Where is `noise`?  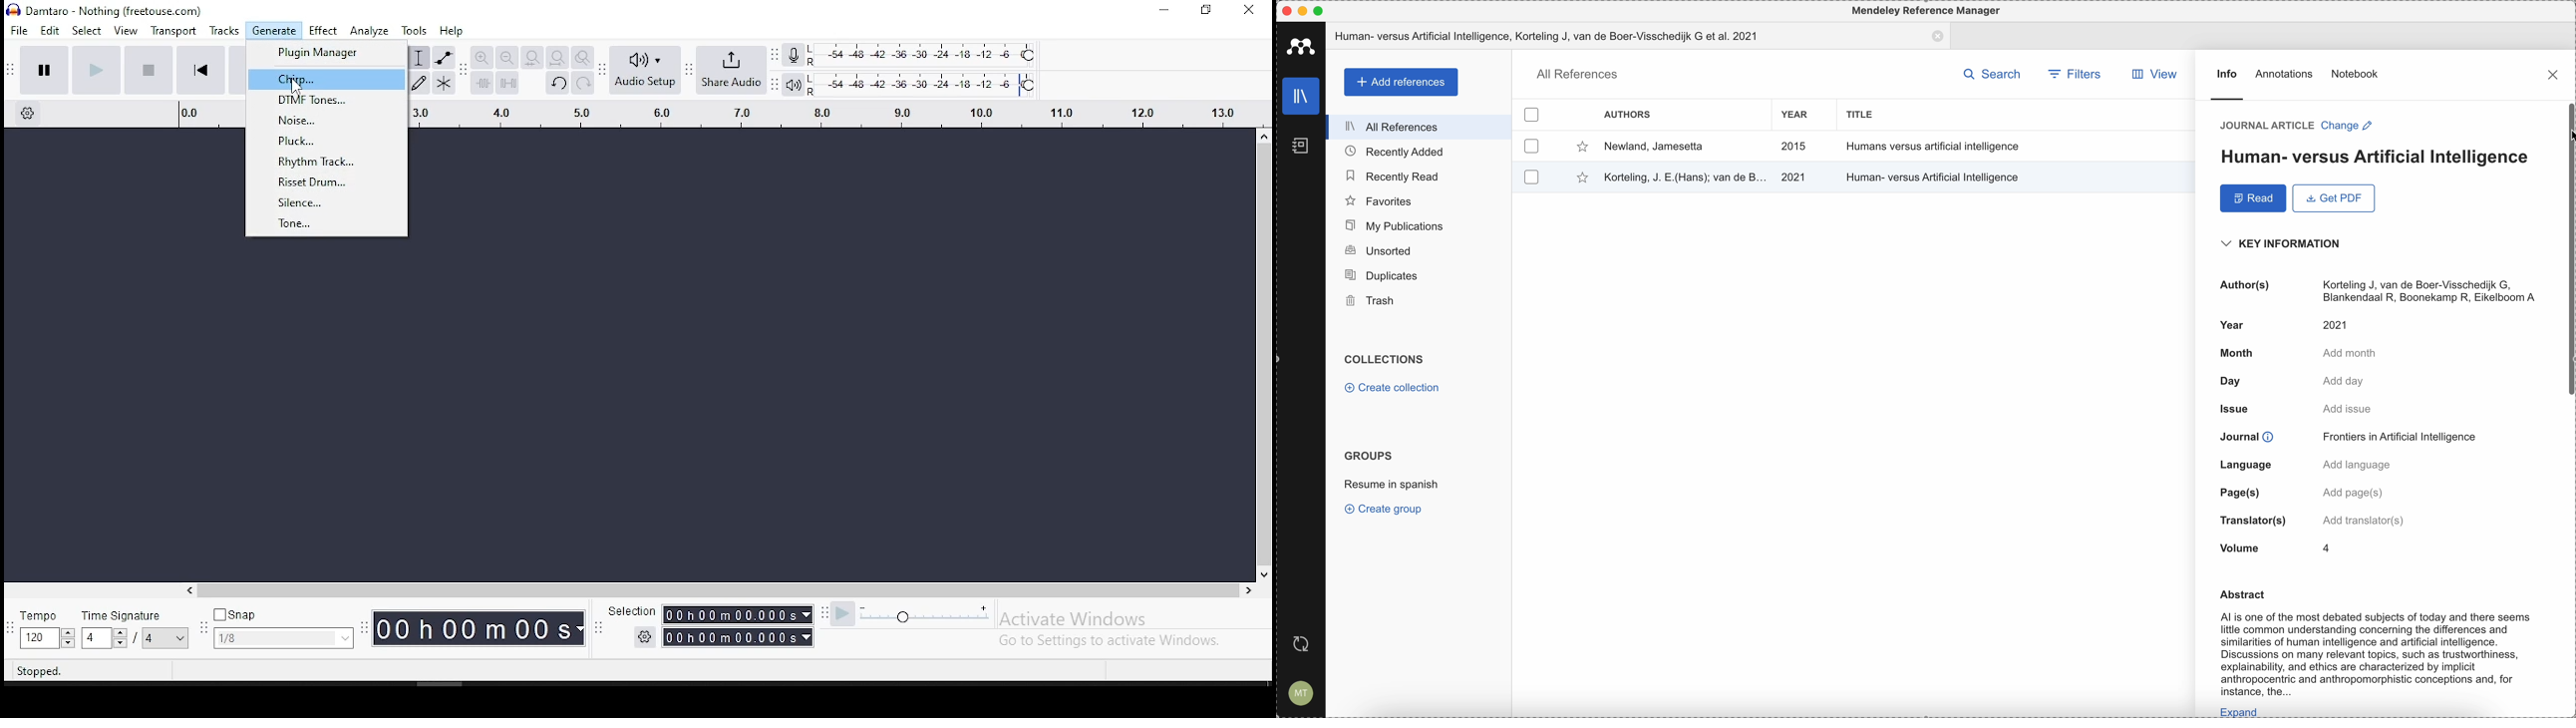
noise is located at coordinates (324, 120).